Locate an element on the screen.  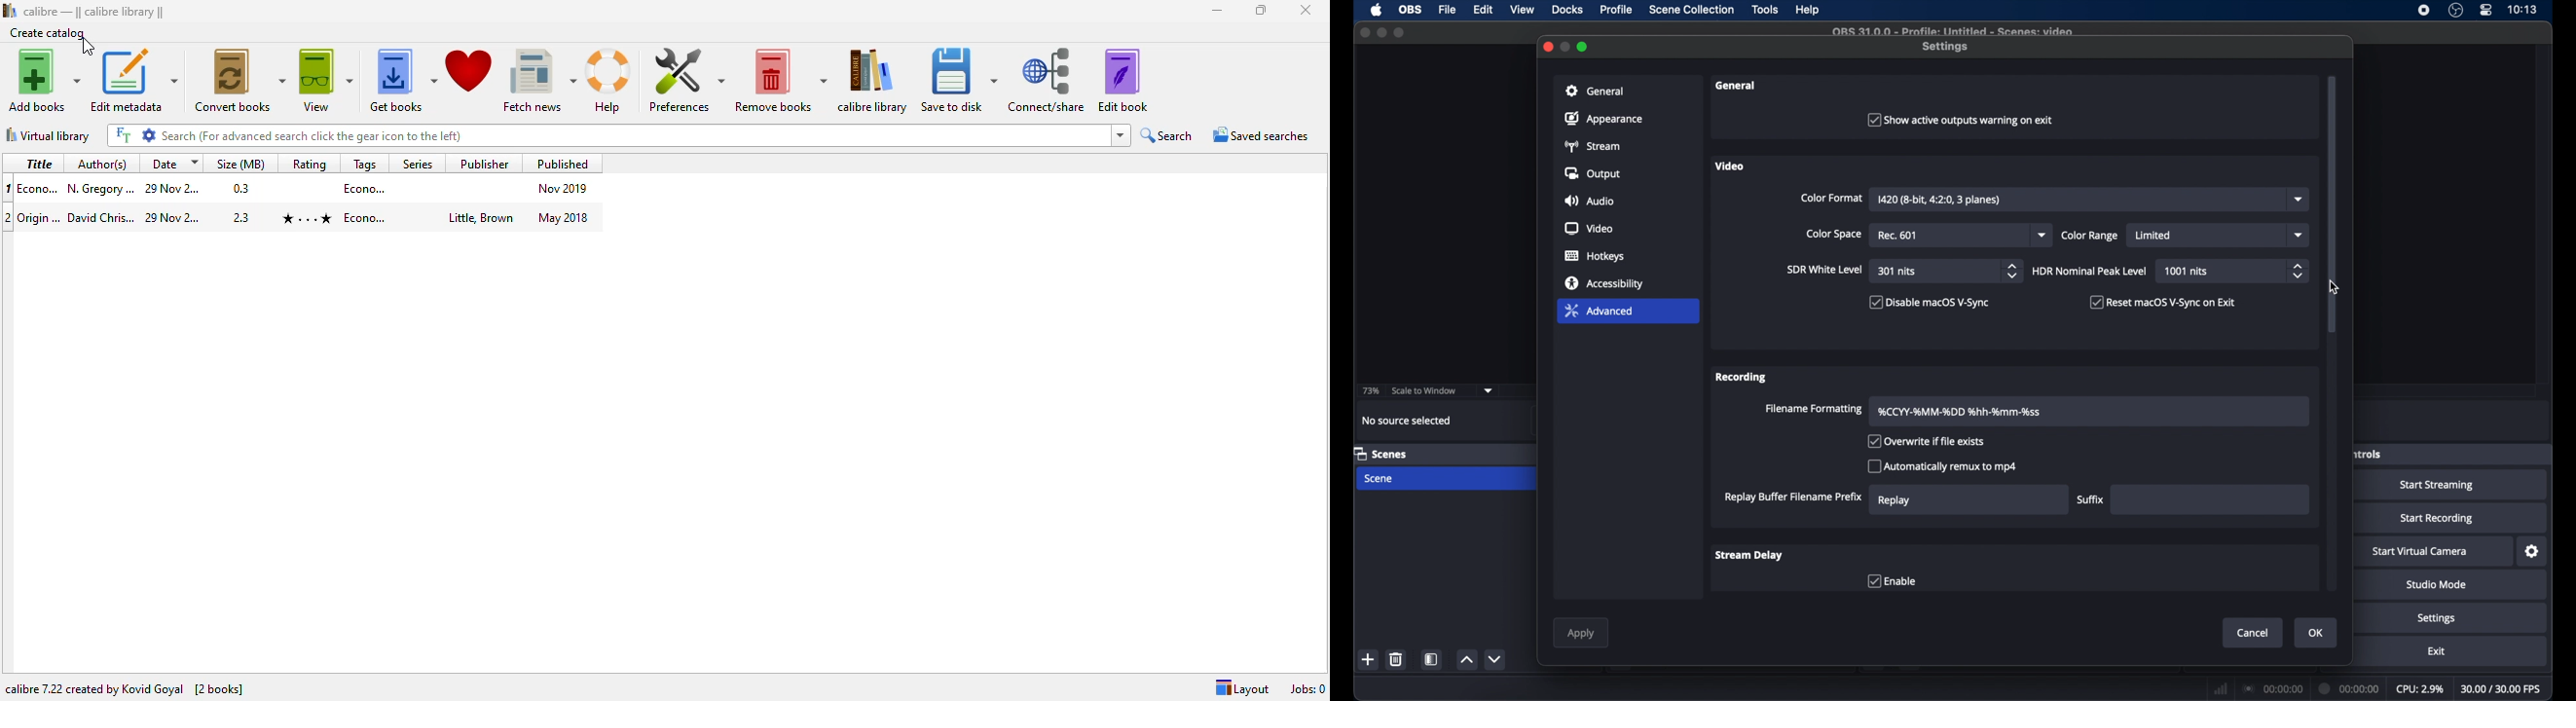
series is located at coordinates (416, 163).